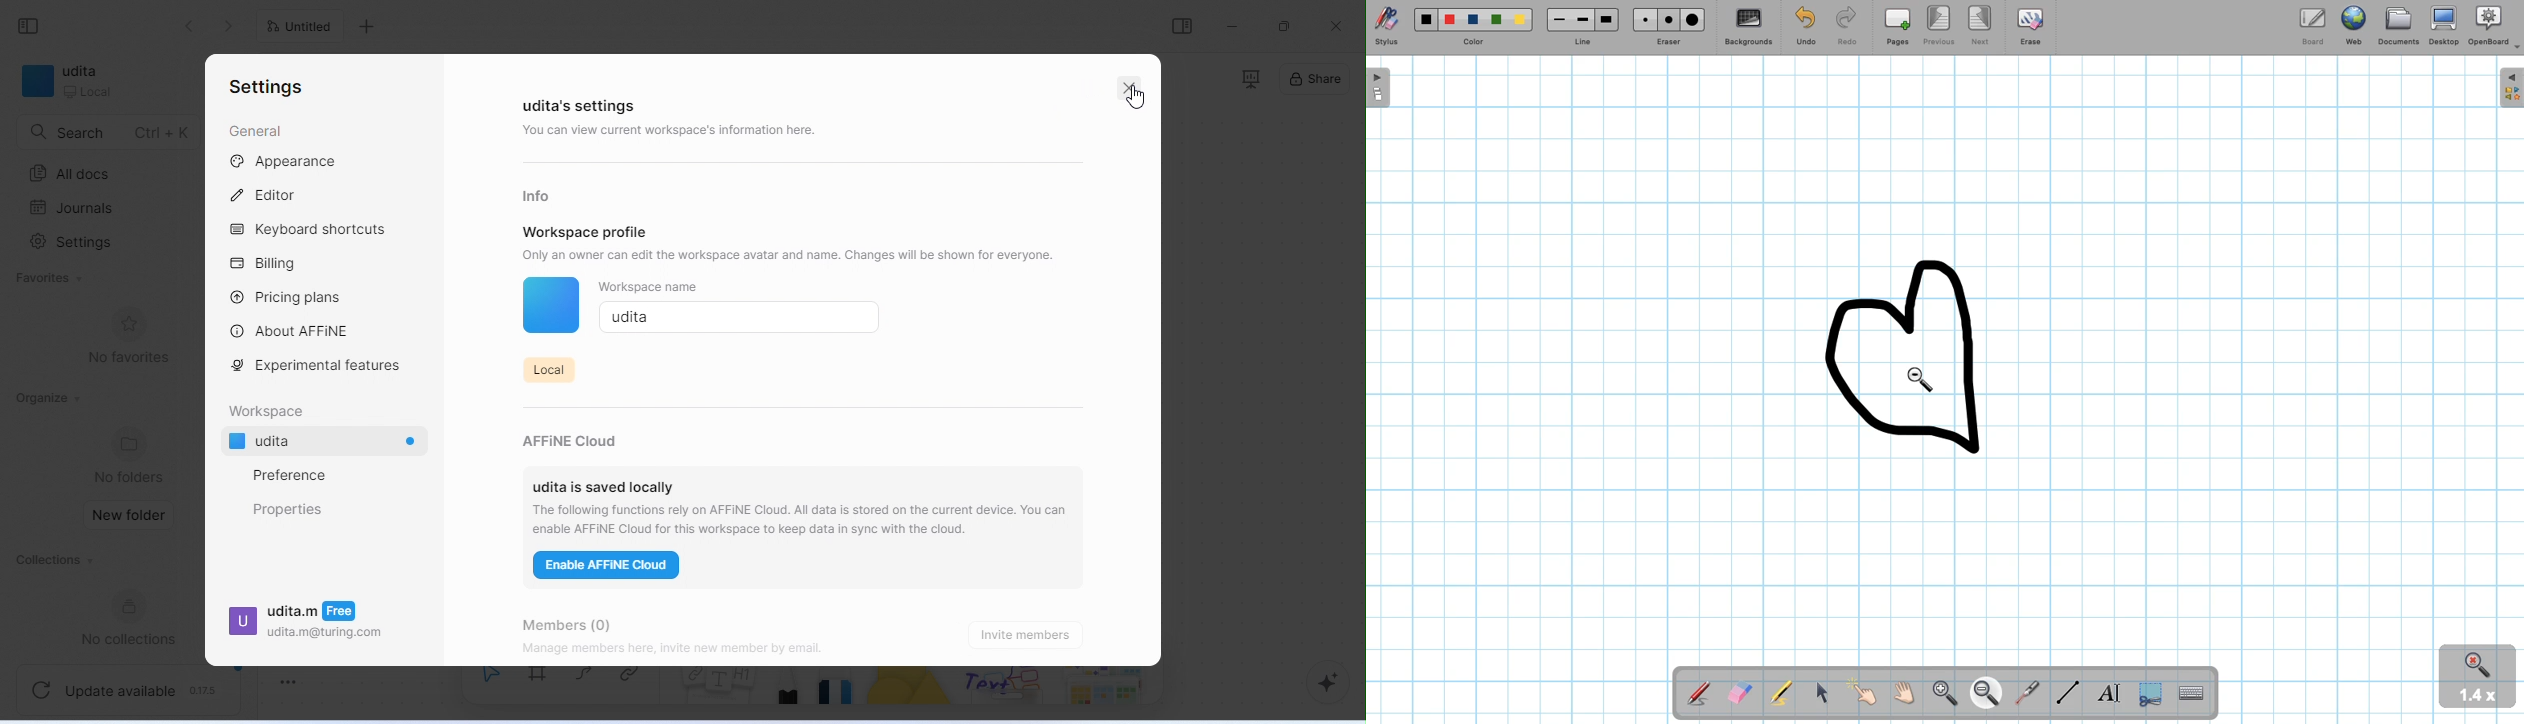 This screenshot has width=2548, height=728. What do you see at coordinates (1233, 25) in the screenshot?
I see `minimize` at bounding box center [1233, 25].